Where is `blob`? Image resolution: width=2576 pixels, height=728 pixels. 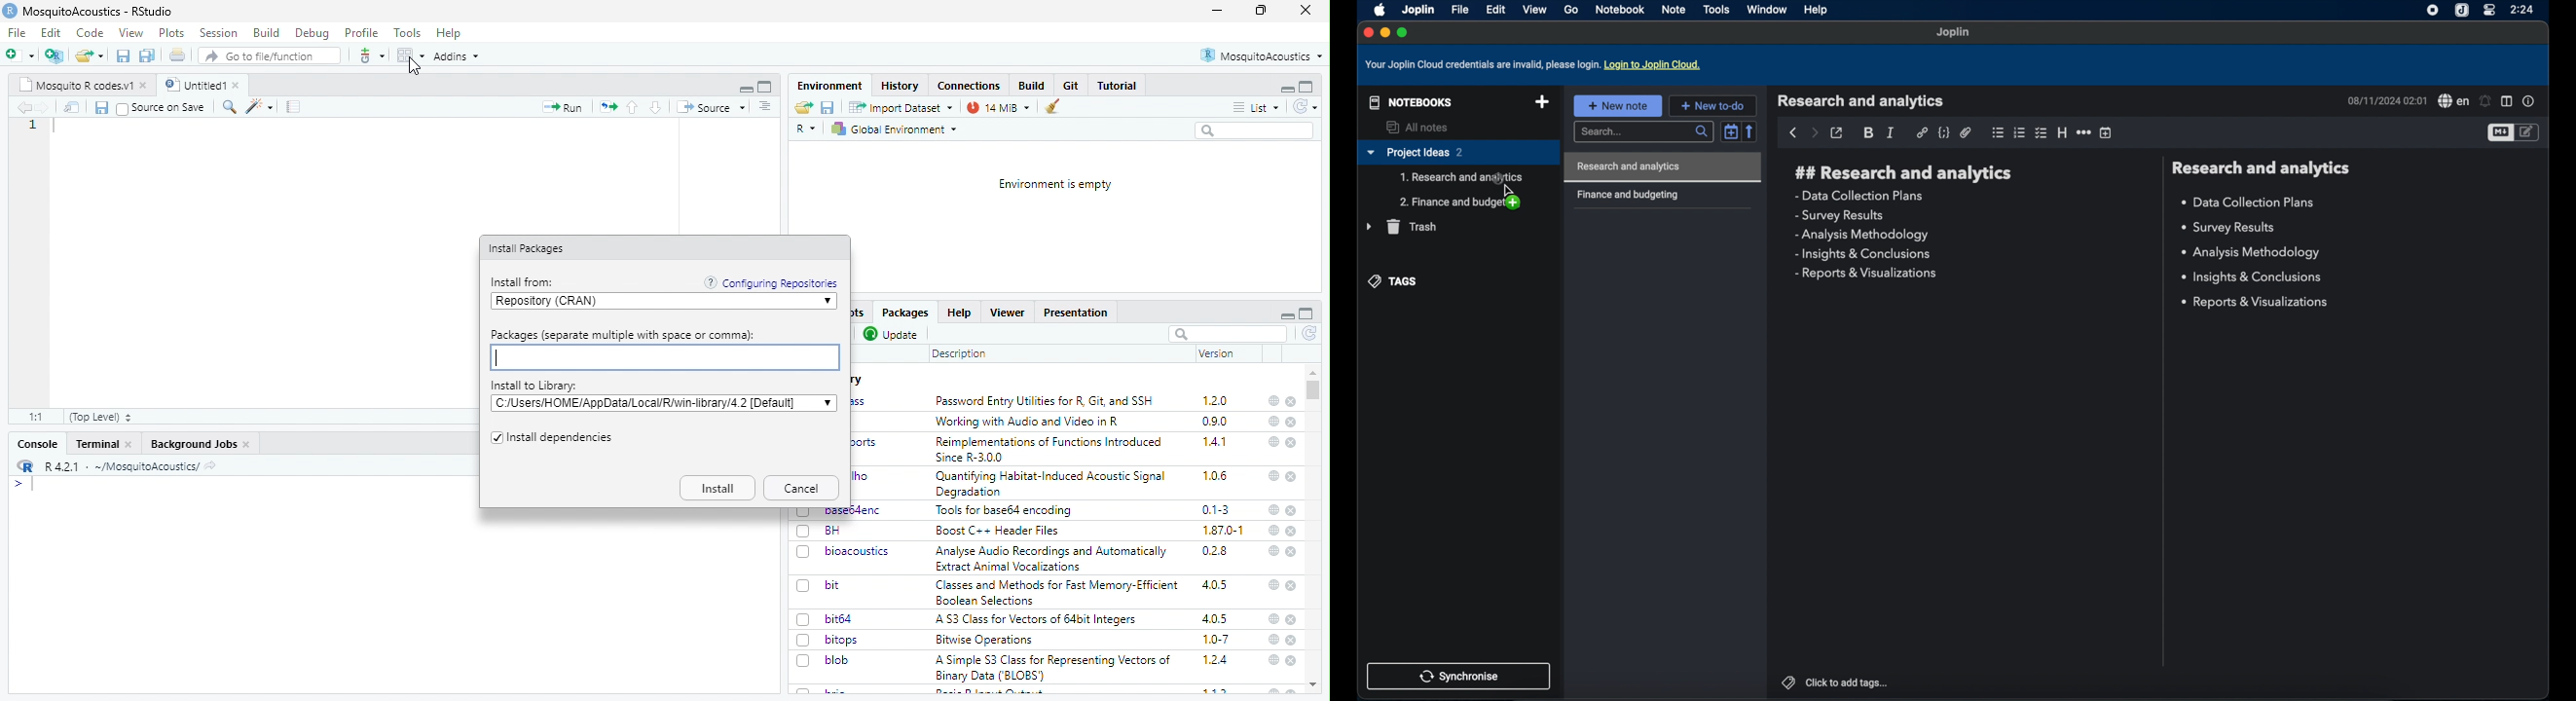
blob is located at coordinates (837, 660).